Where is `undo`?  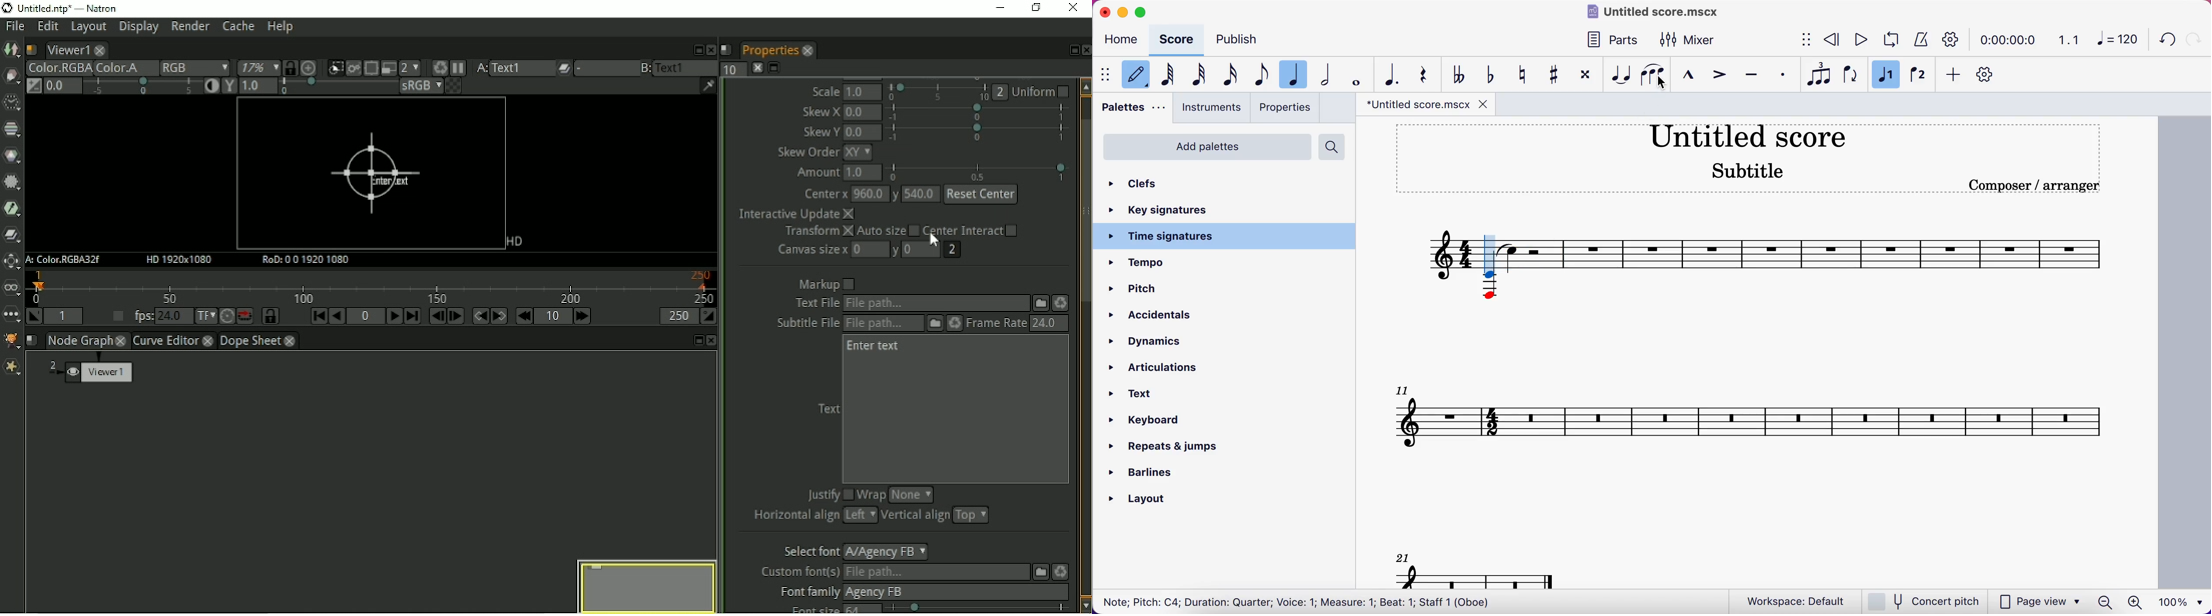
undo is located at coordinates (2163, 42).